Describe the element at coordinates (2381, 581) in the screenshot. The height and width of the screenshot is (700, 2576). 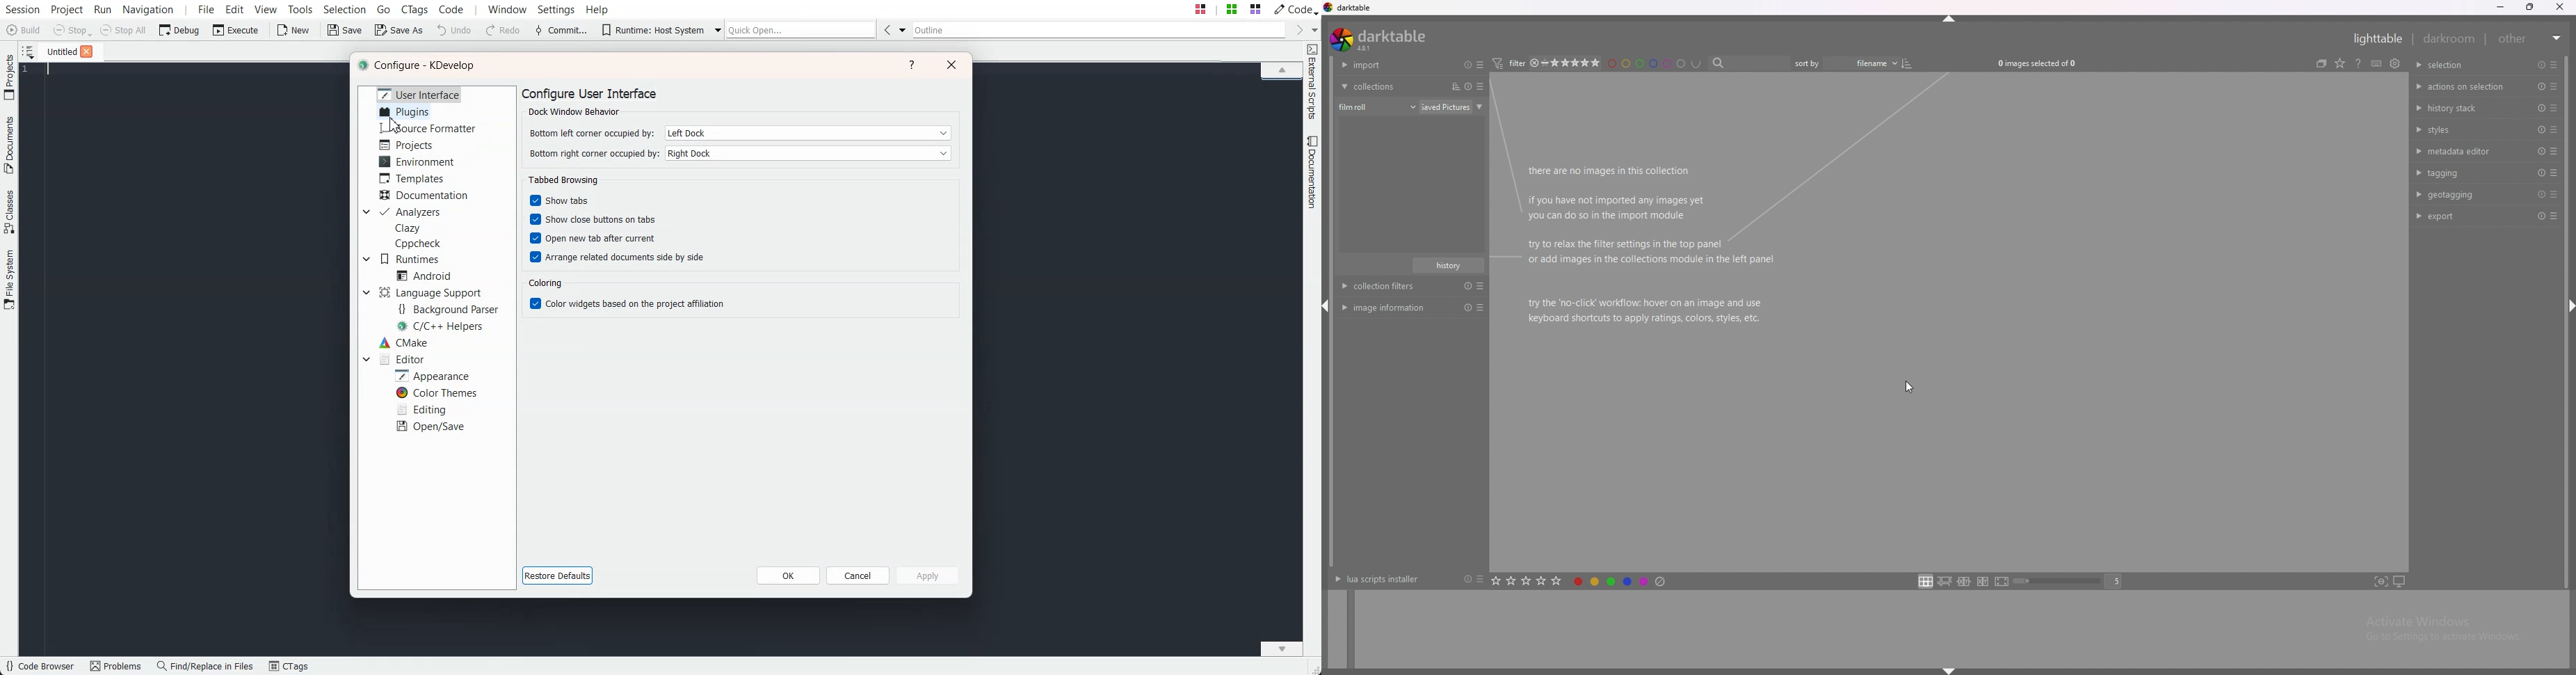
I see `toggle focus peaking mode` at that location.